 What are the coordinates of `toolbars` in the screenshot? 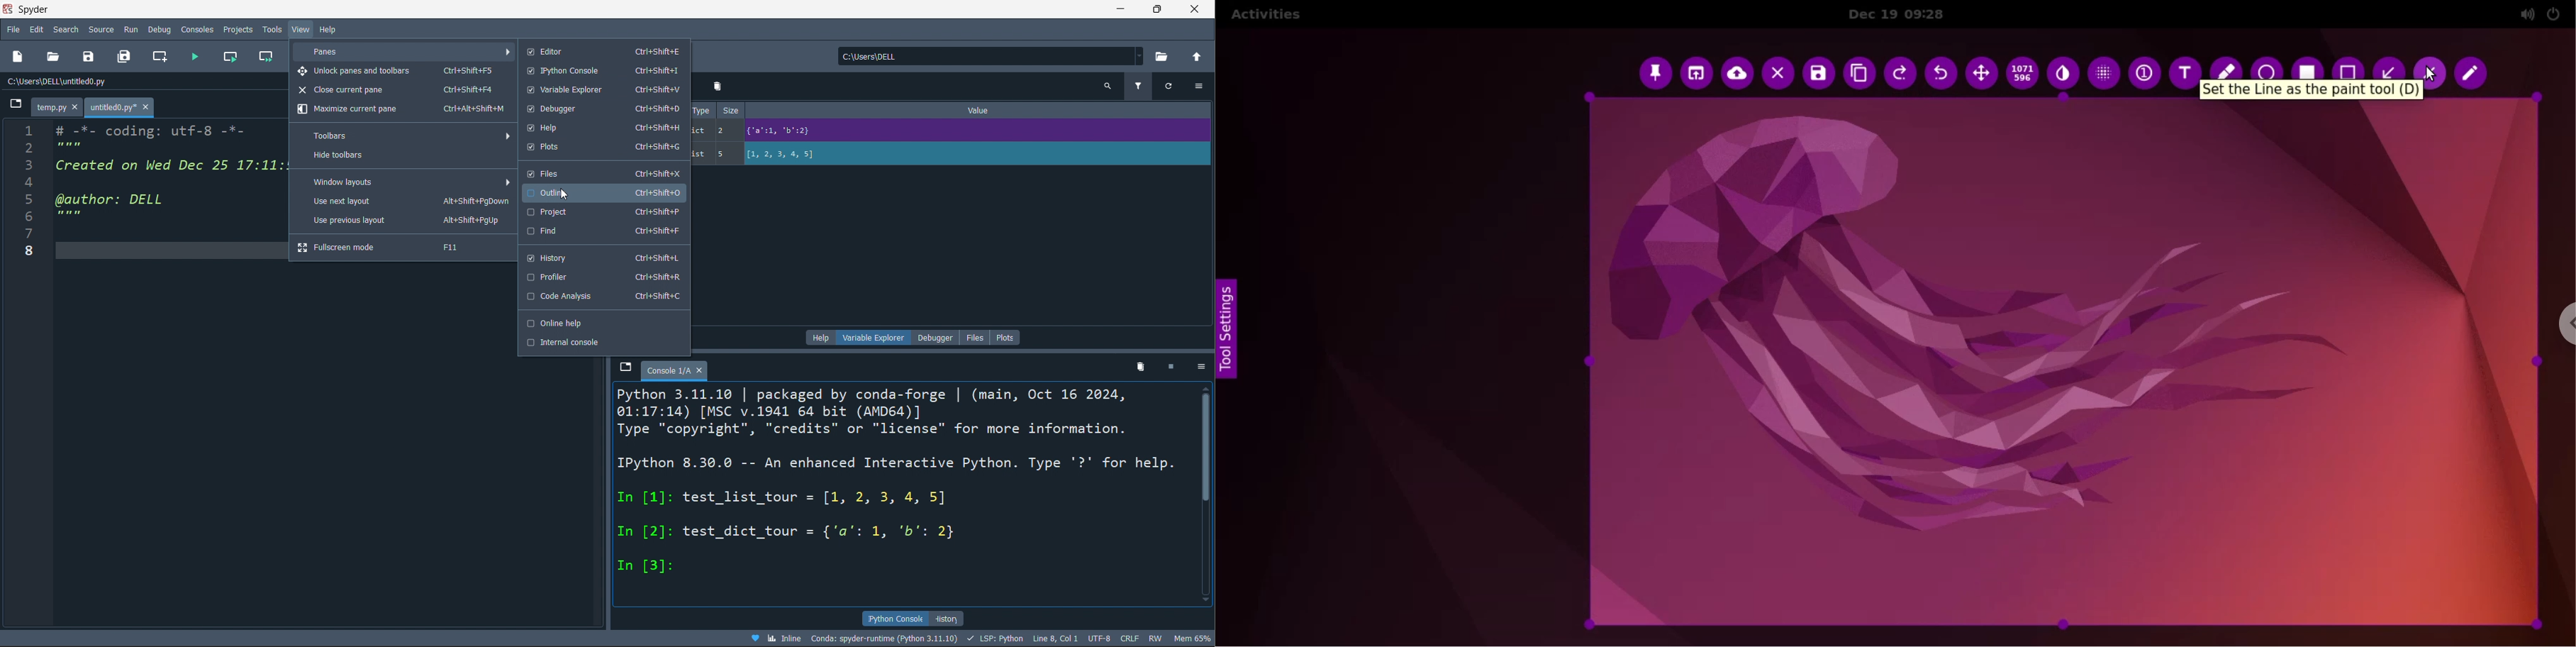 It's located at (404, 136).